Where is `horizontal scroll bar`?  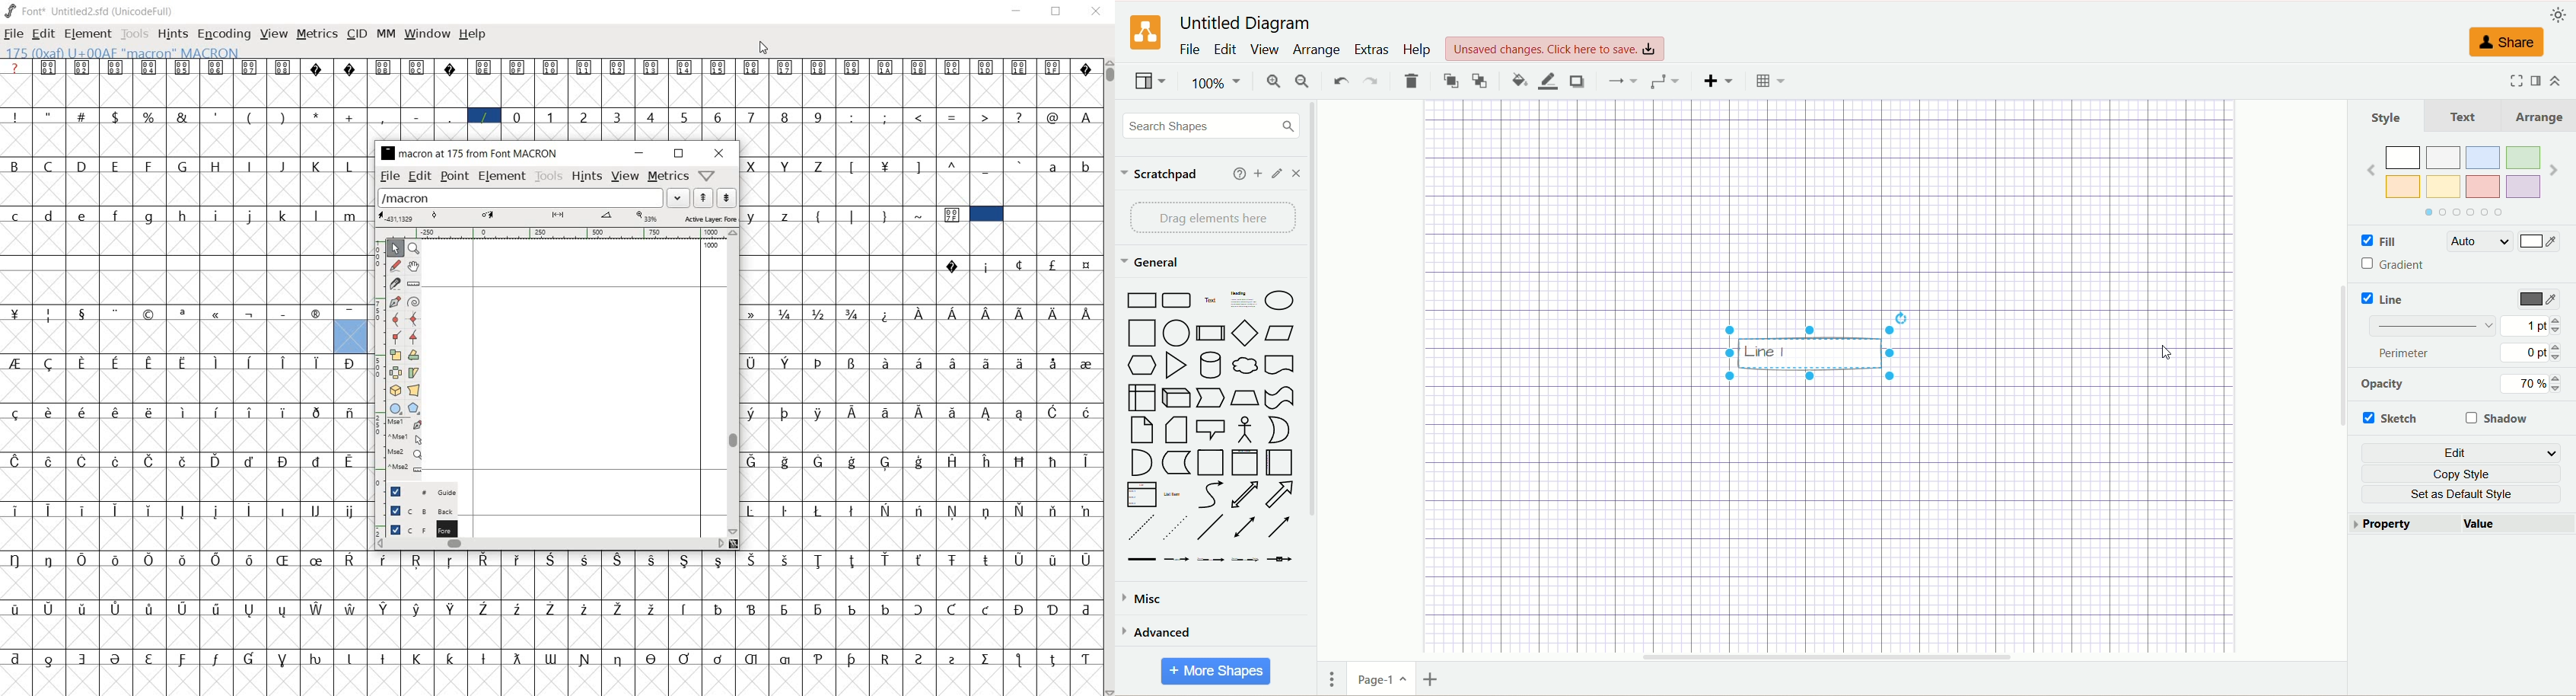 horizontal scroll bar is located at coordinates (1826, 658).